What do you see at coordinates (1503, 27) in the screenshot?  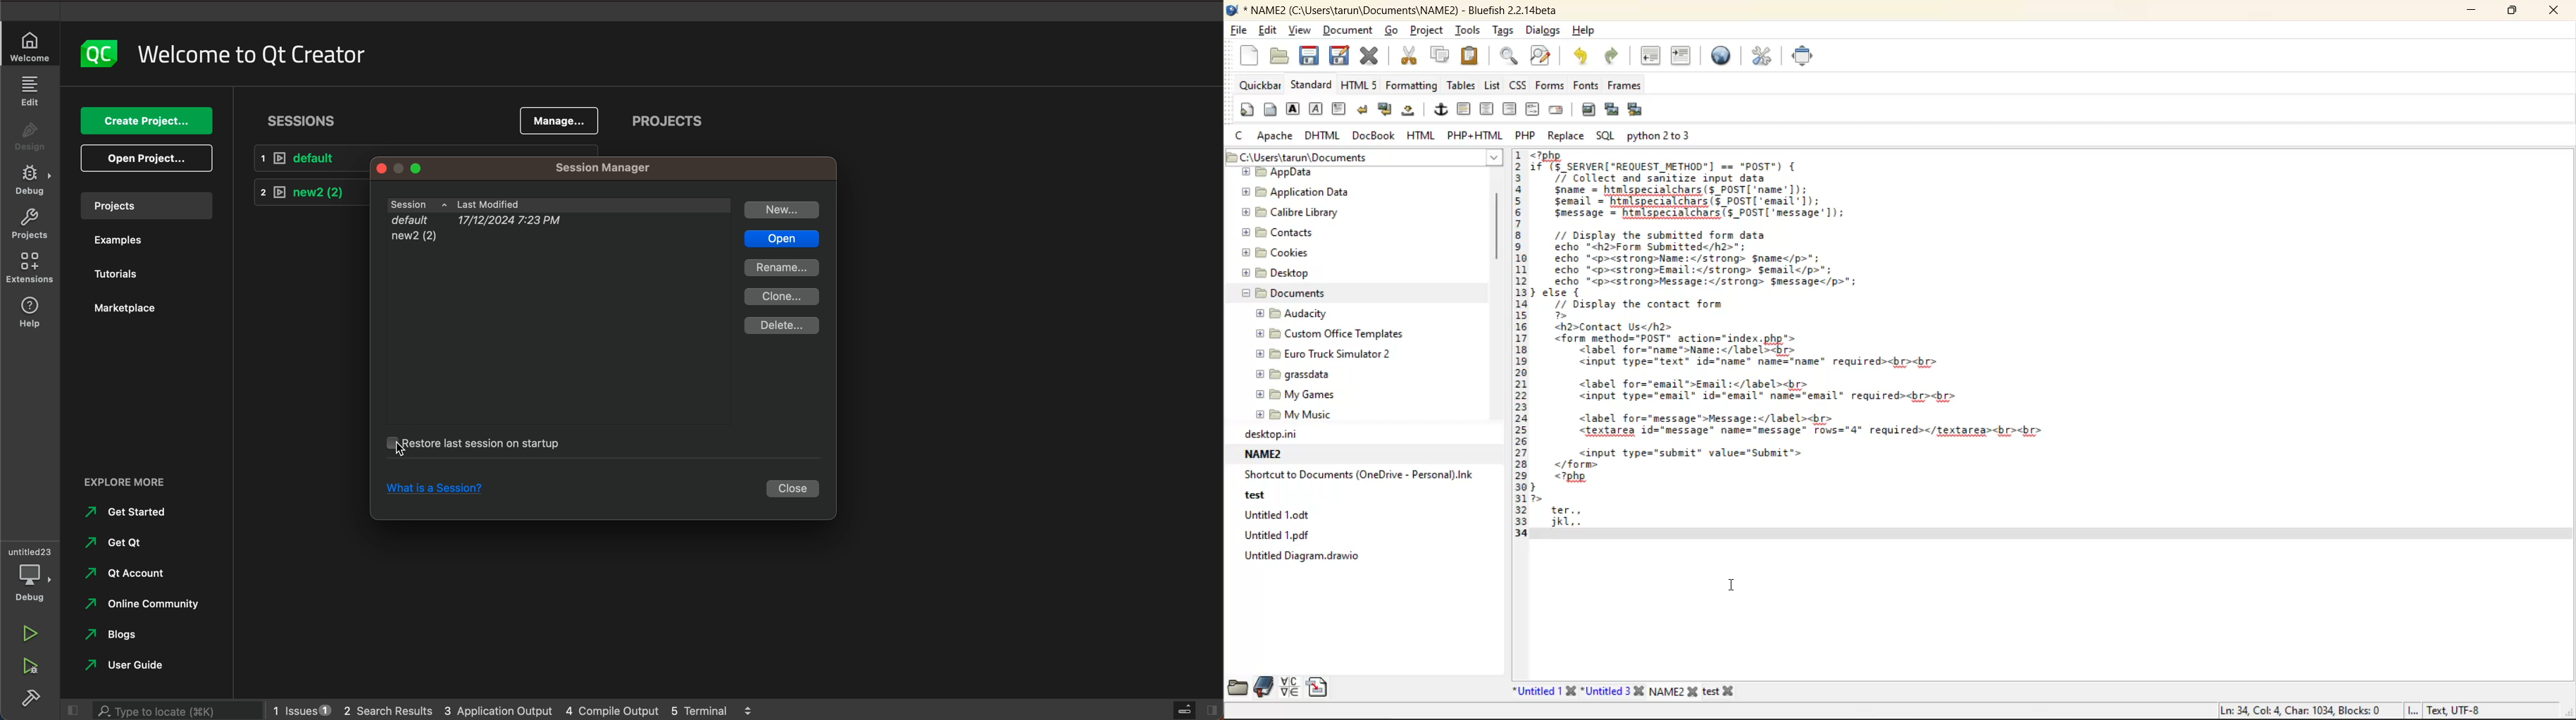 I see `tags` at bounding box center [1503, 27].